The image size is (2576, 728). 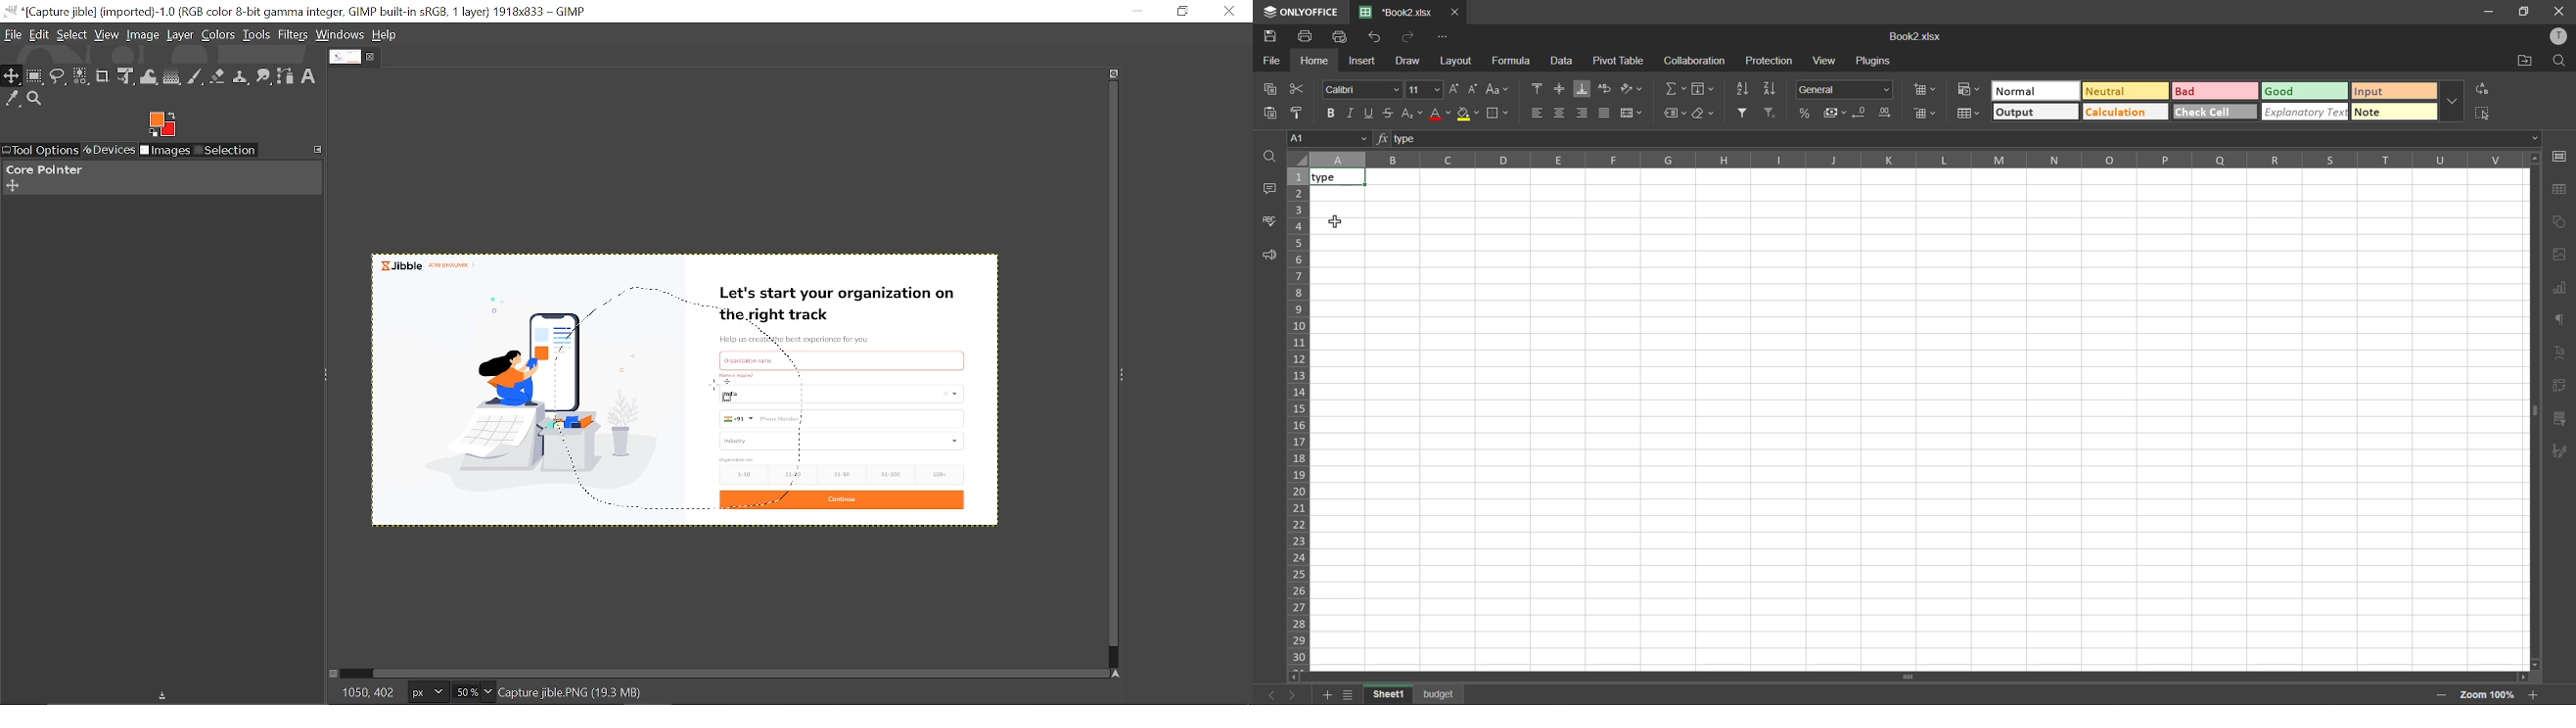 I want to click on bad, so click(x=2215, y=90).